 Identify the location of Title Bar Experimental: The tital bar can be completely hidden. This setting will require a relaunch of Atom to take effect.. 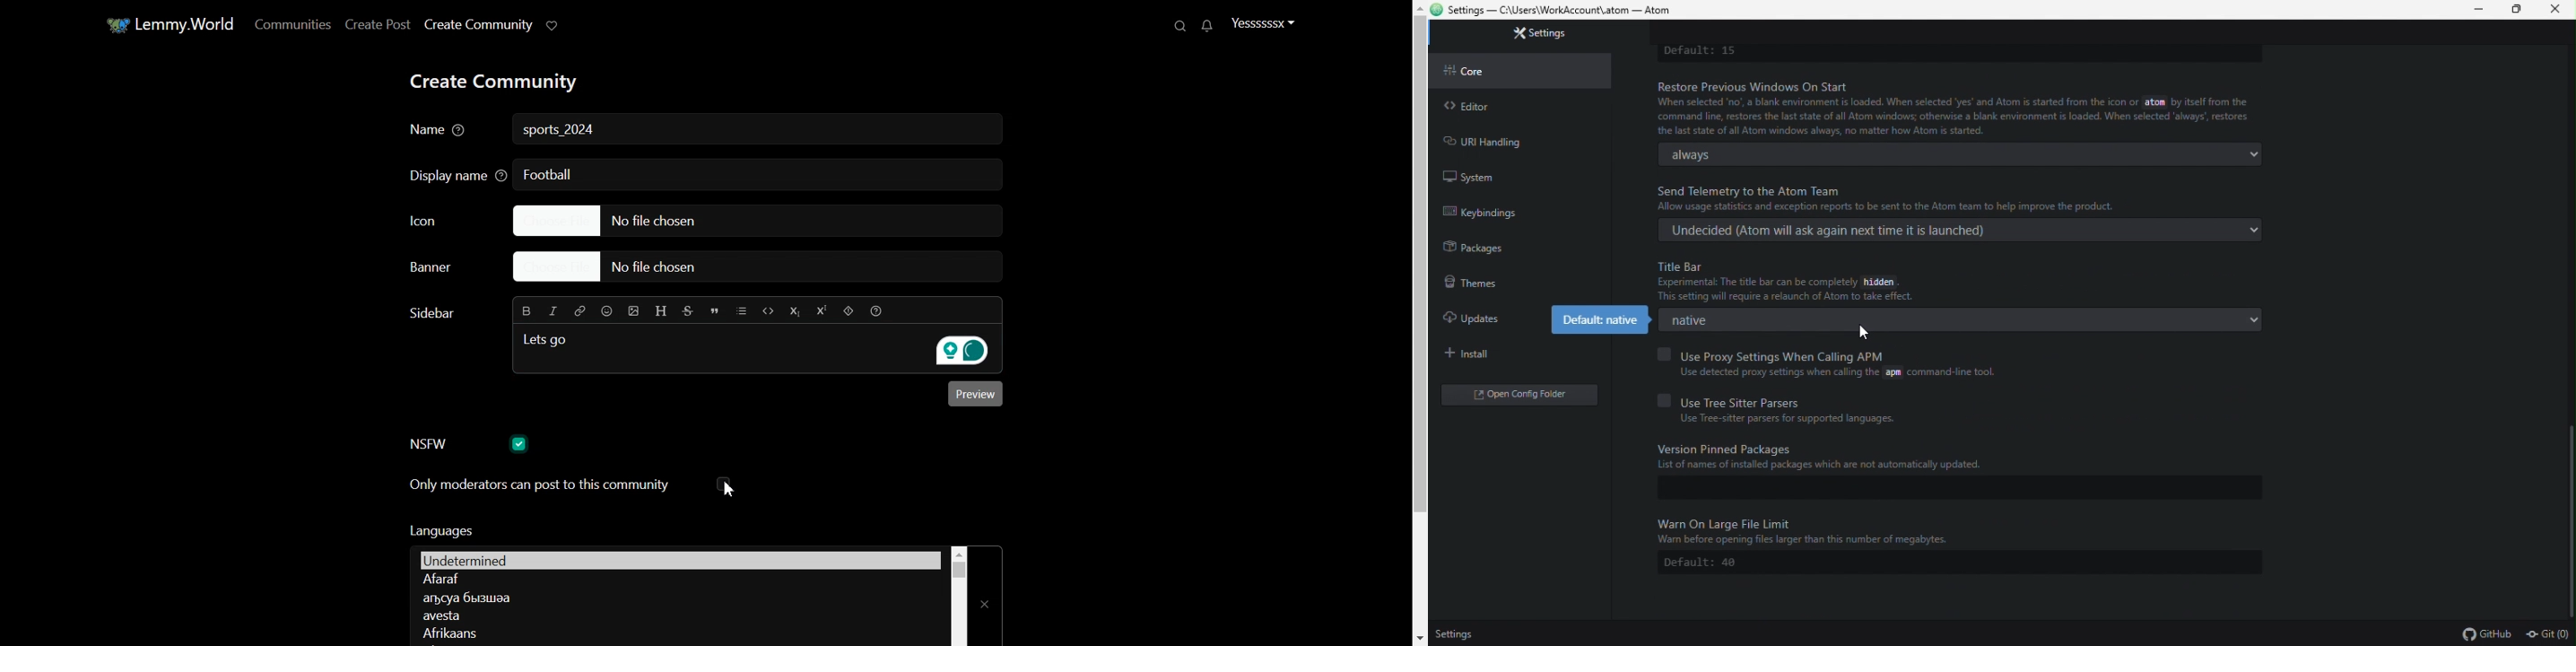
(1923, 281).